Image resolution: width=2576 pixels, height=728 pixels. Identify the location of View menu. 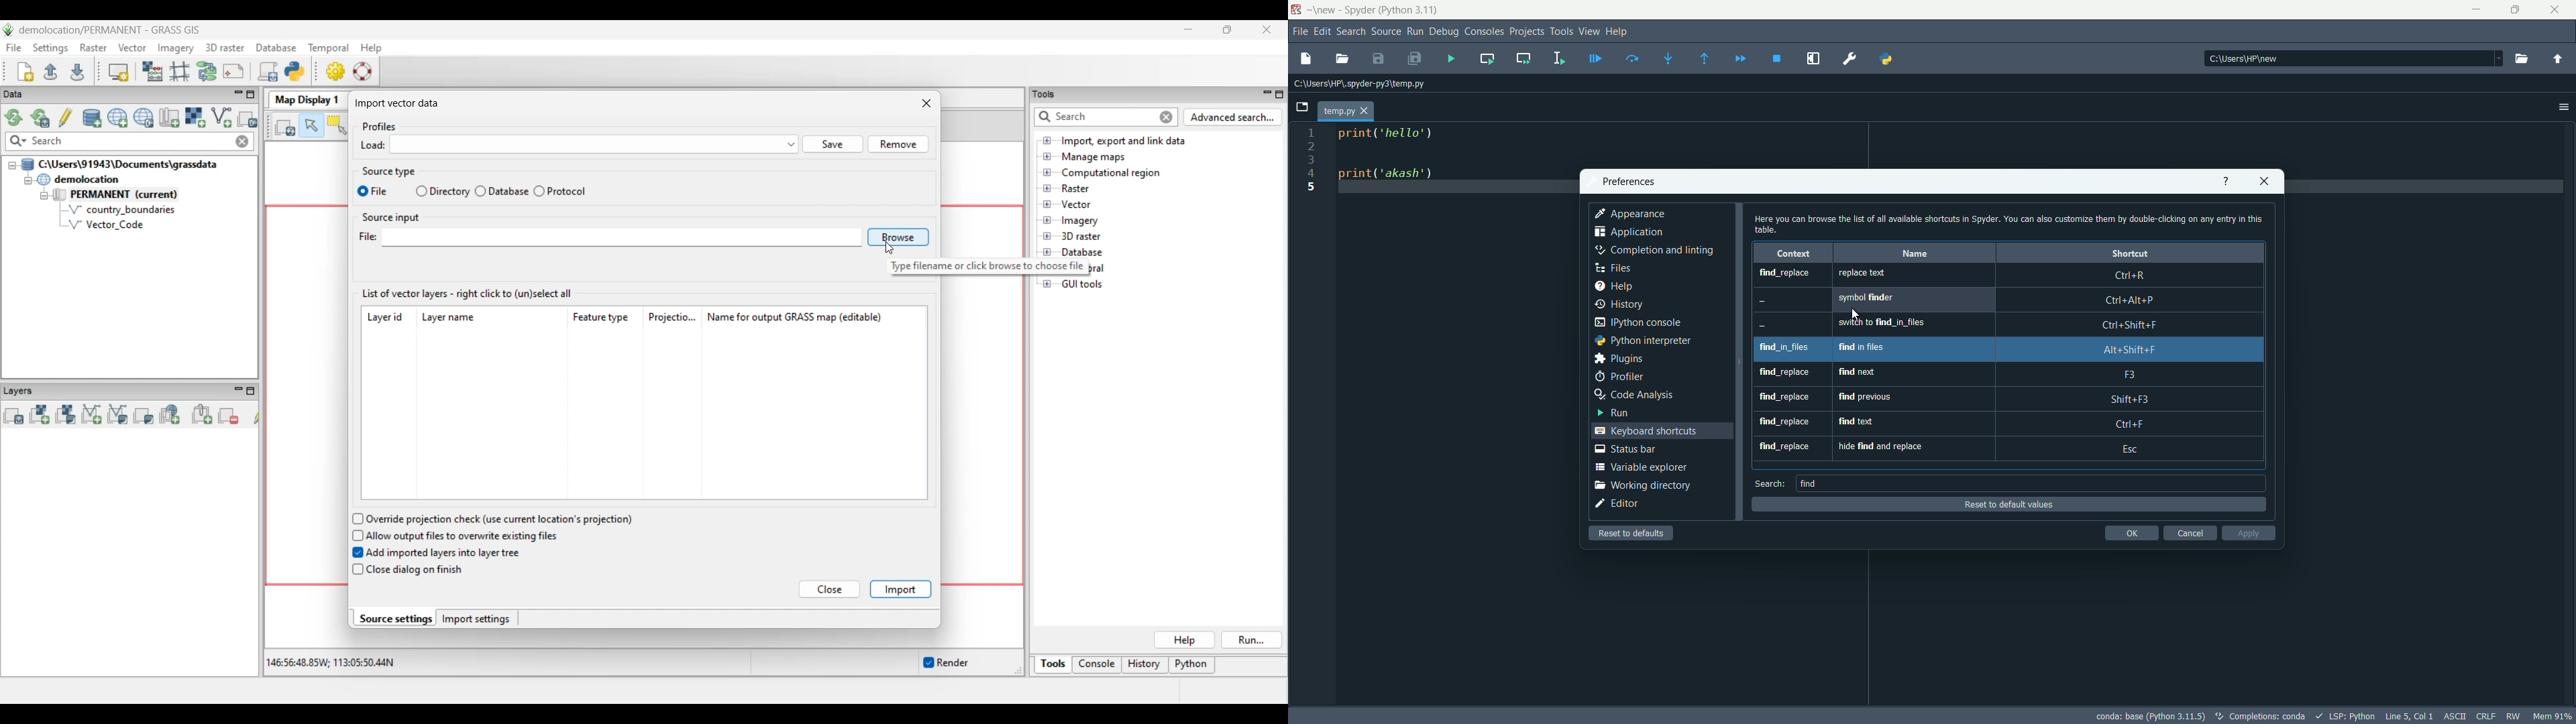
(1589, 31).